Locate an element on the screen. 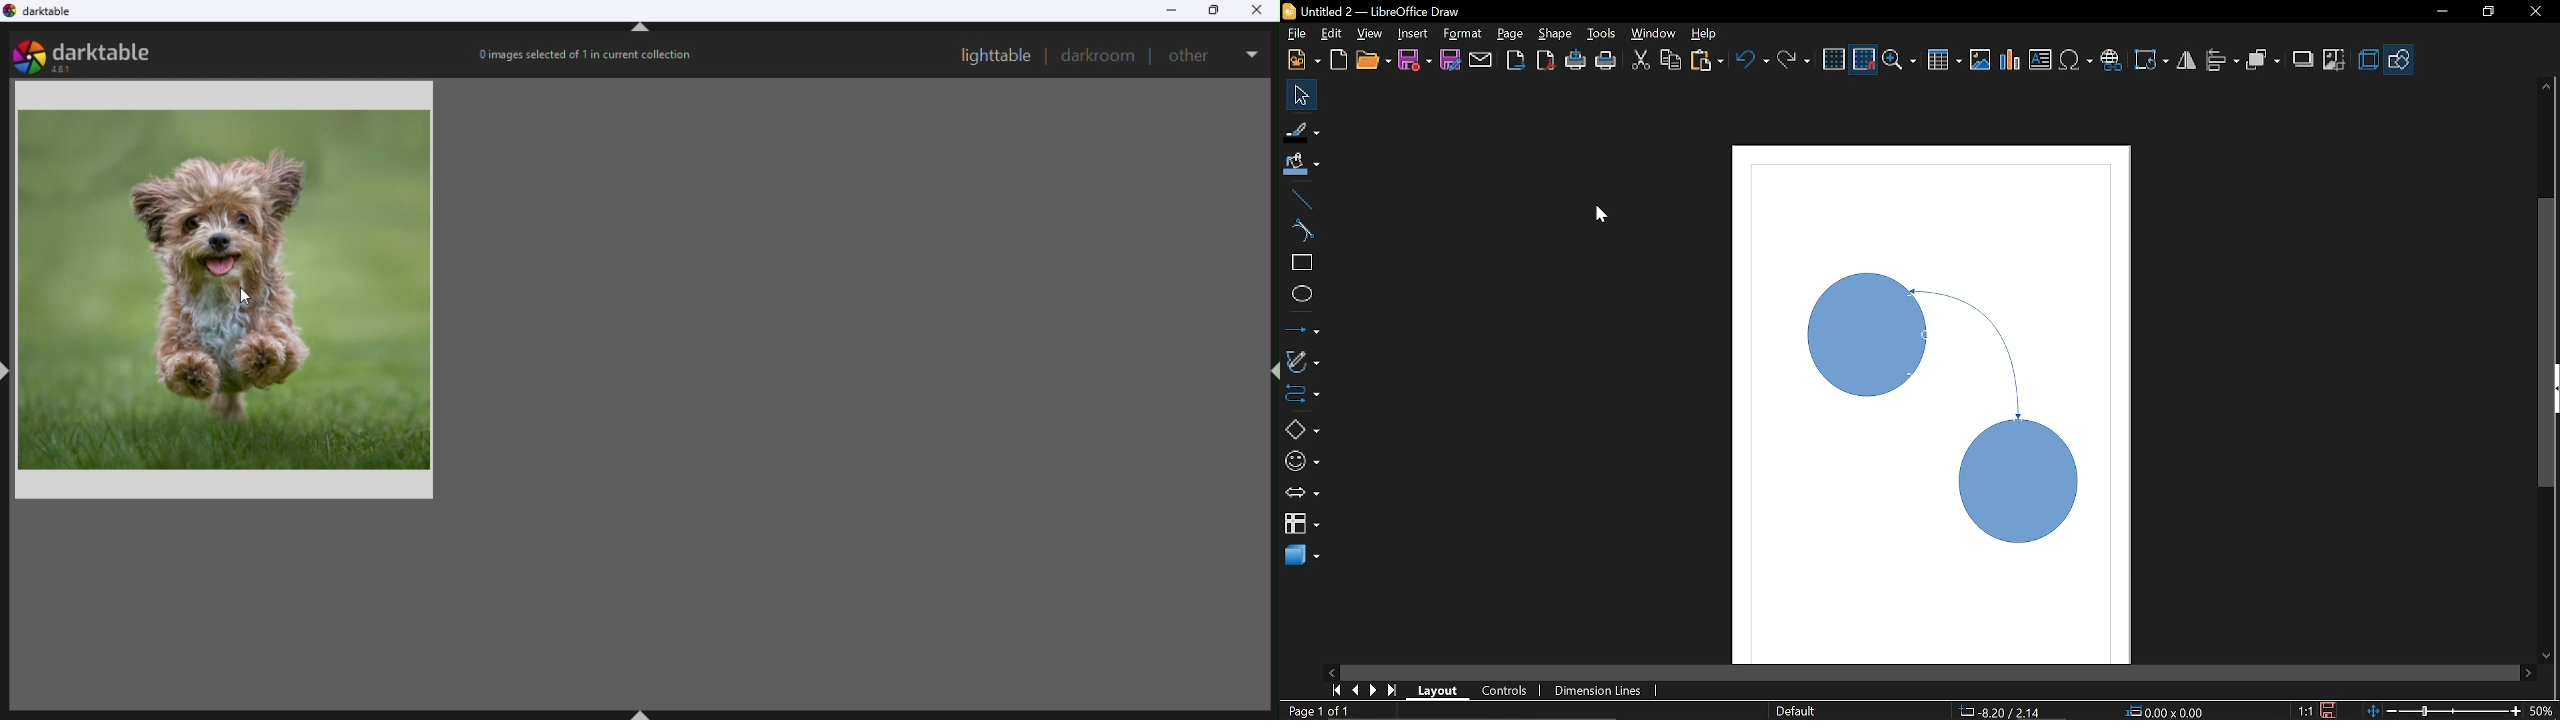 Image resolution: width=2576 pixels, height=728 pixels. New is located at coordinates (1302, 61).